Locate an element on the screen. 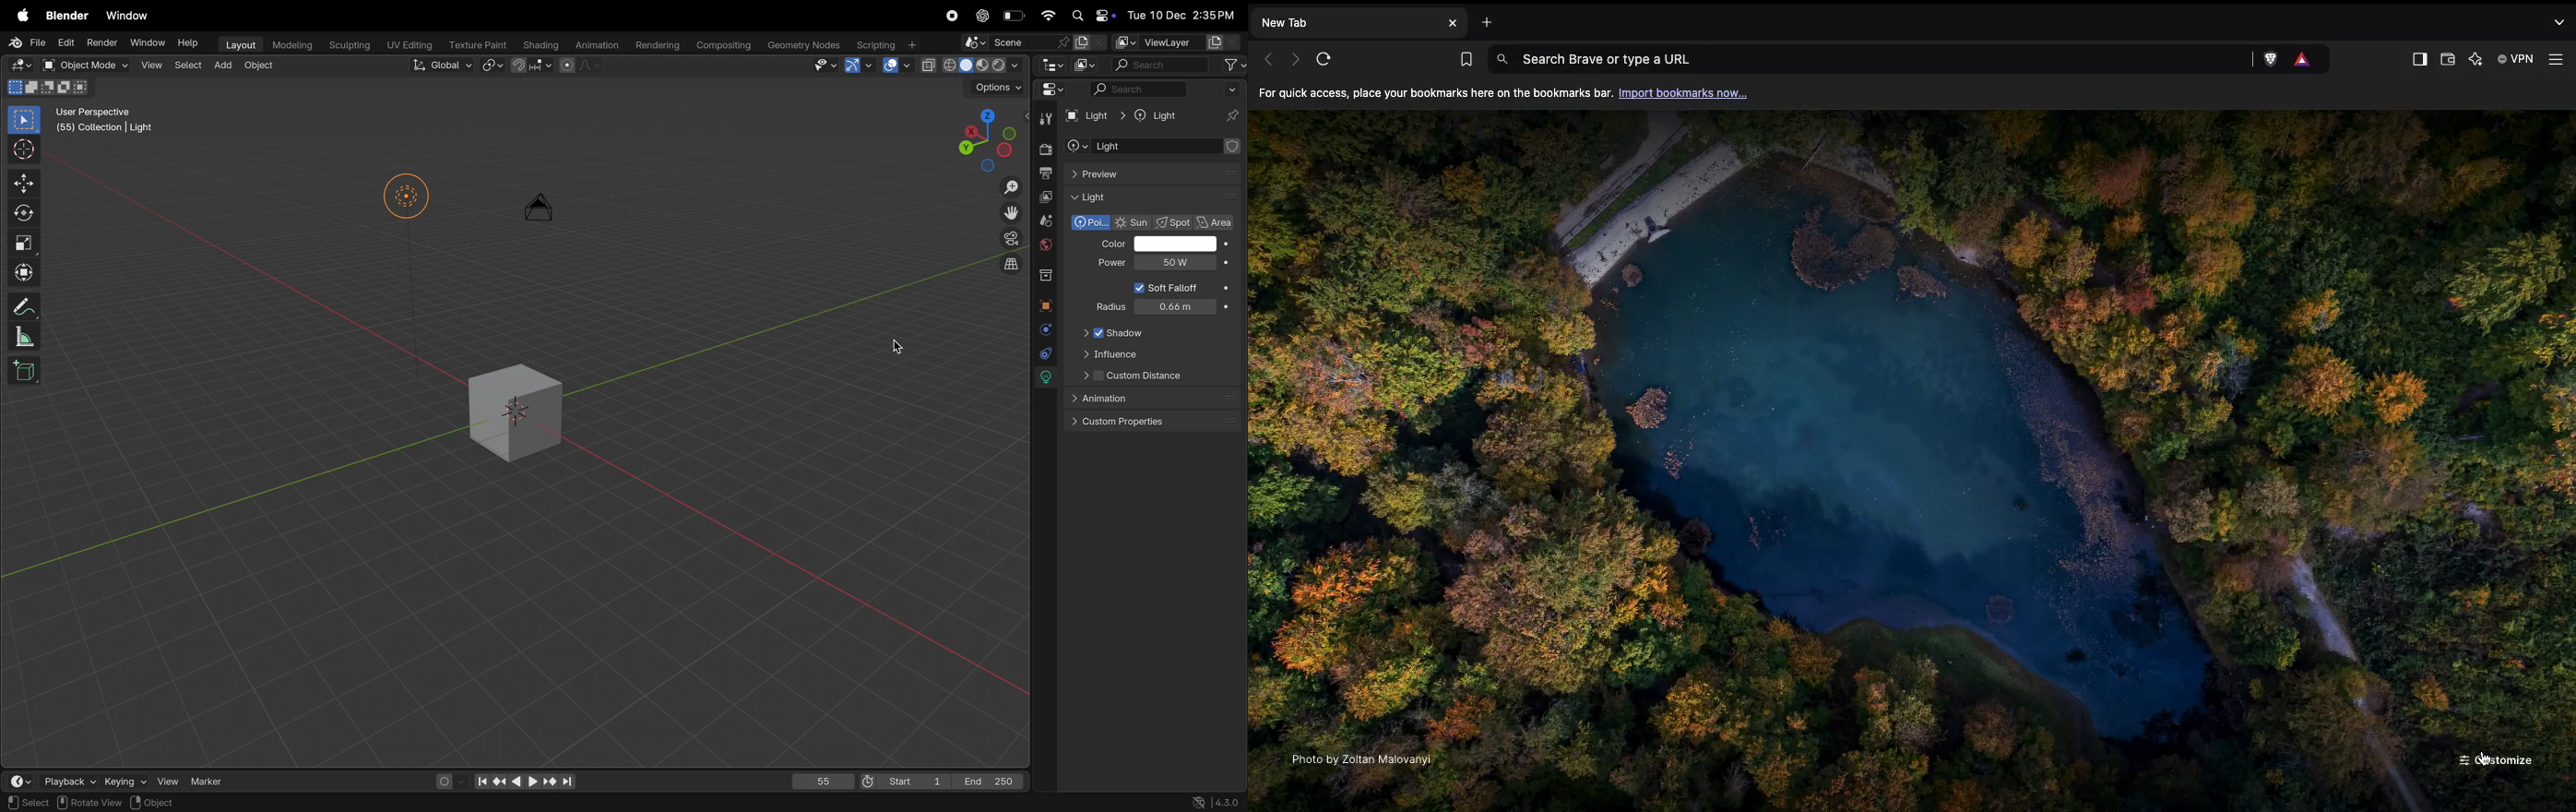  camera is located at coordinates (543, 214).